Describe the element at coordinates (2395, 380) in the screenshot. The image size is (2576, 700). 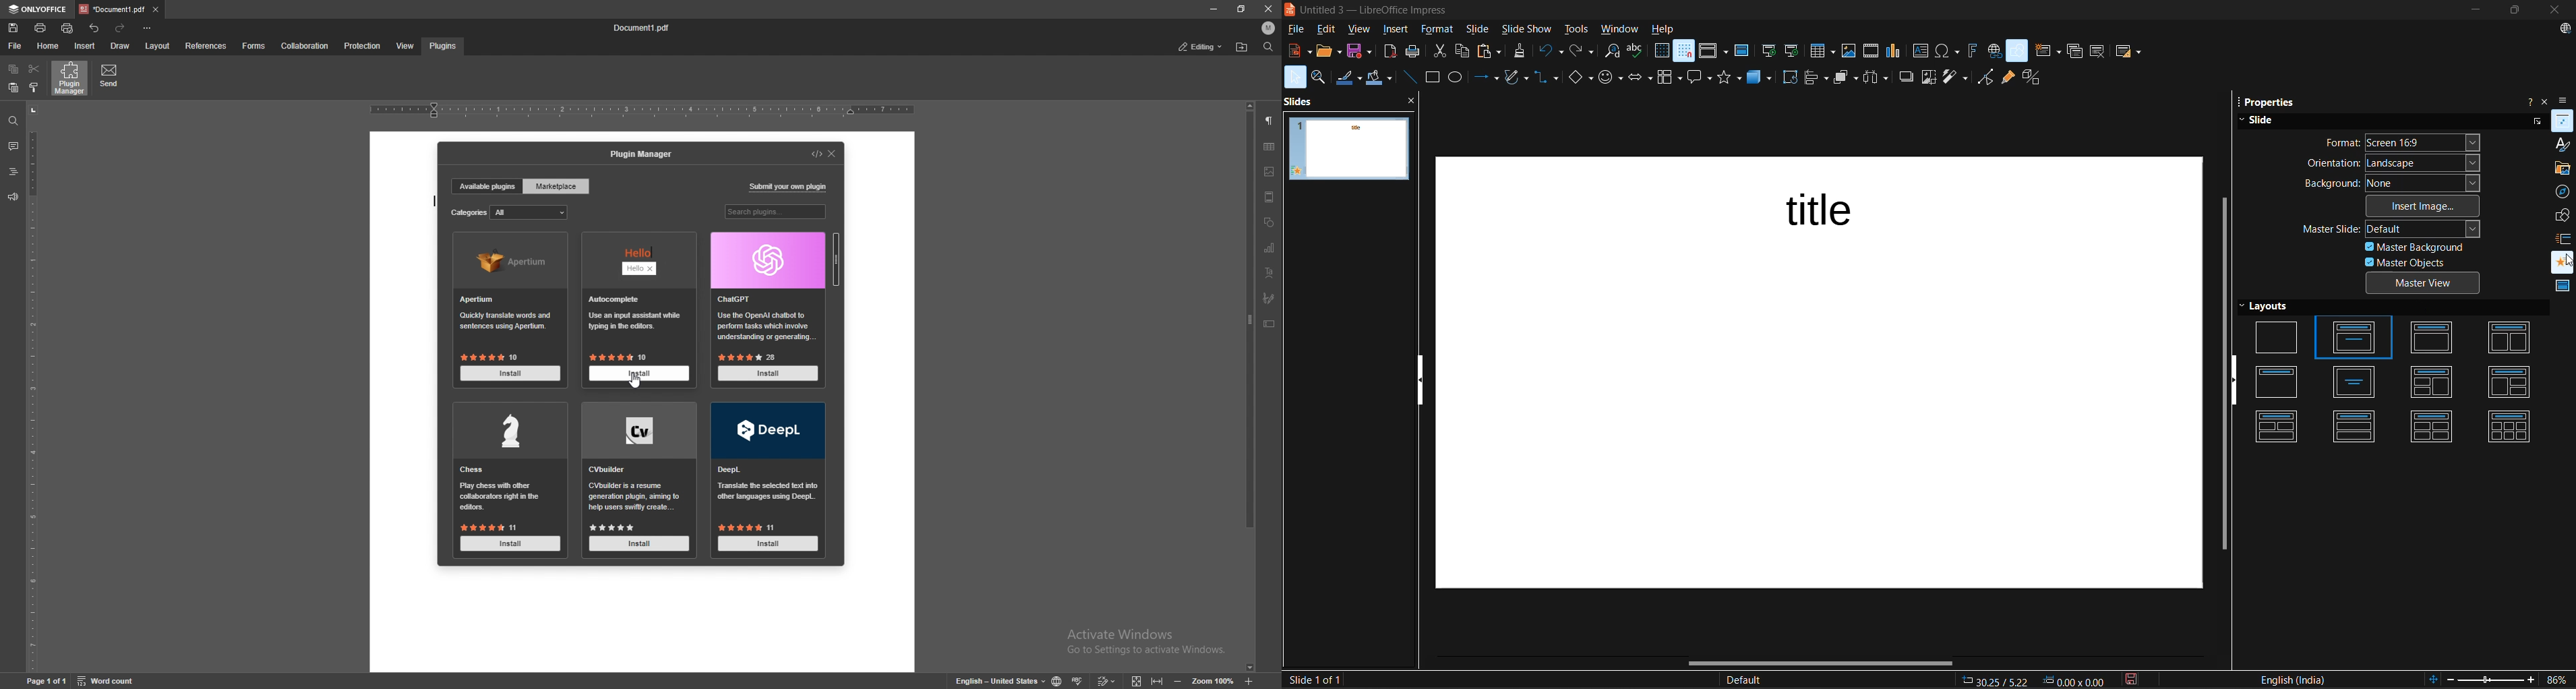
I see `slides` at that location.